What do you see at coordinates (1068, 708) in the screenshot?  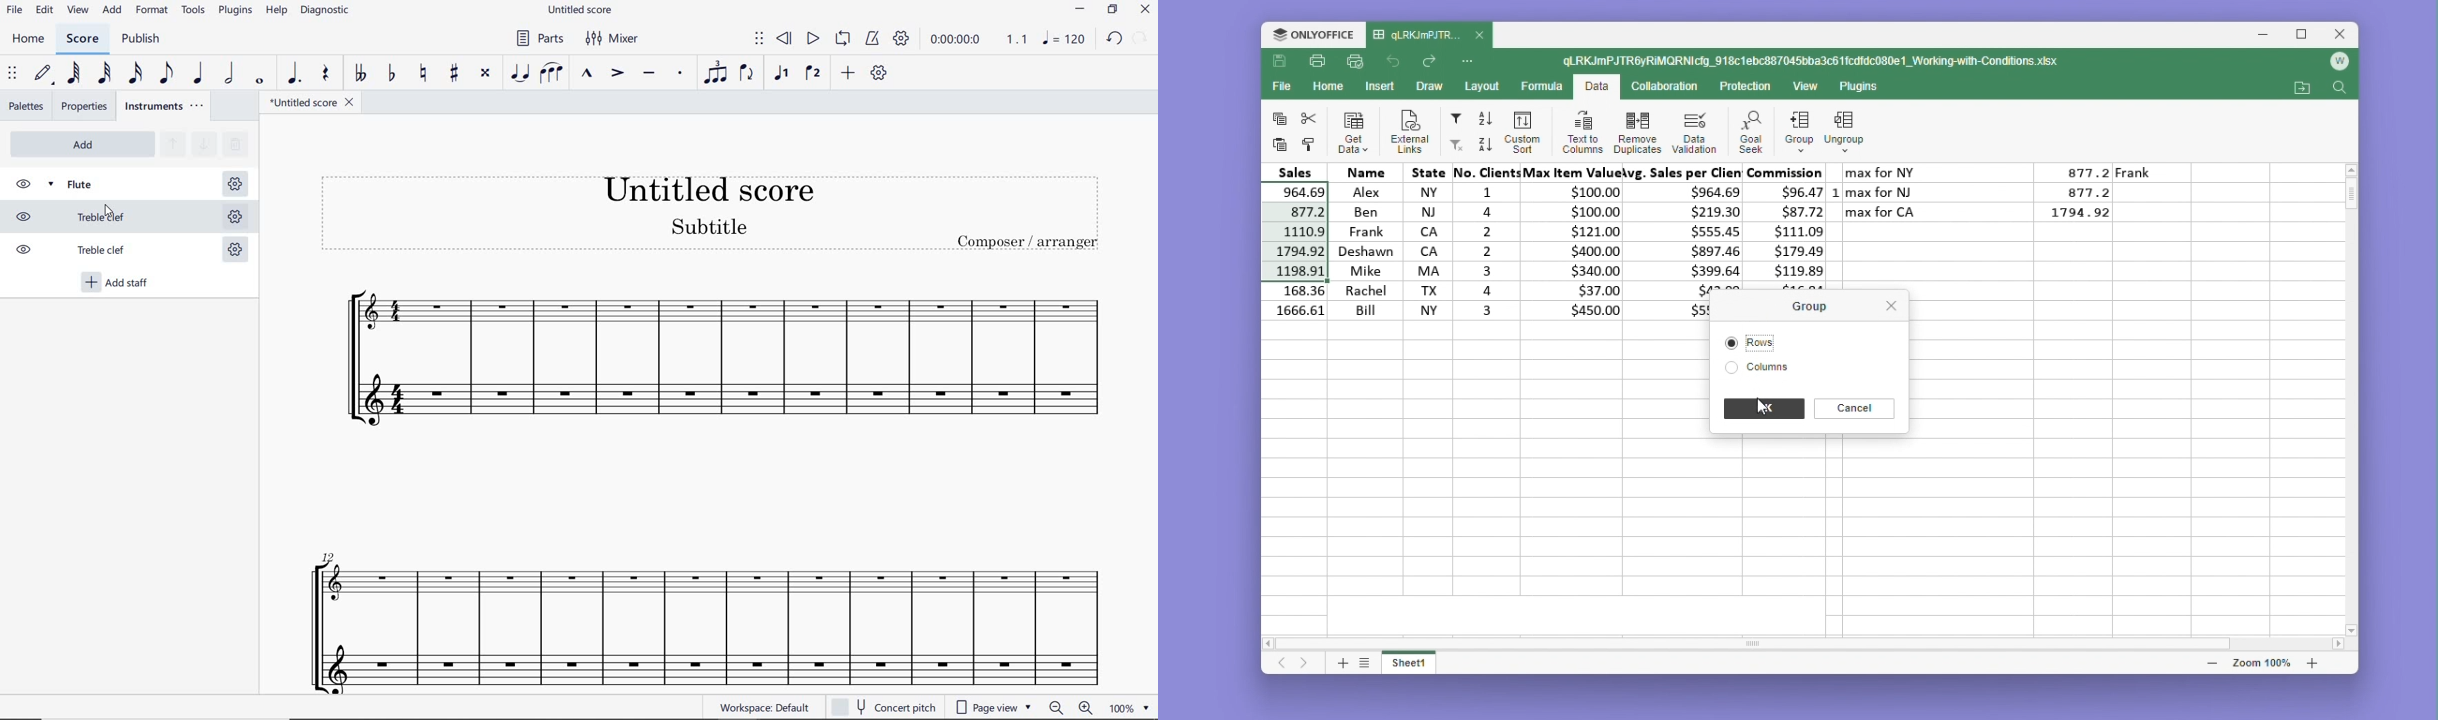 I see `zoom in or zoom out` at bounding box center [1068, 708].